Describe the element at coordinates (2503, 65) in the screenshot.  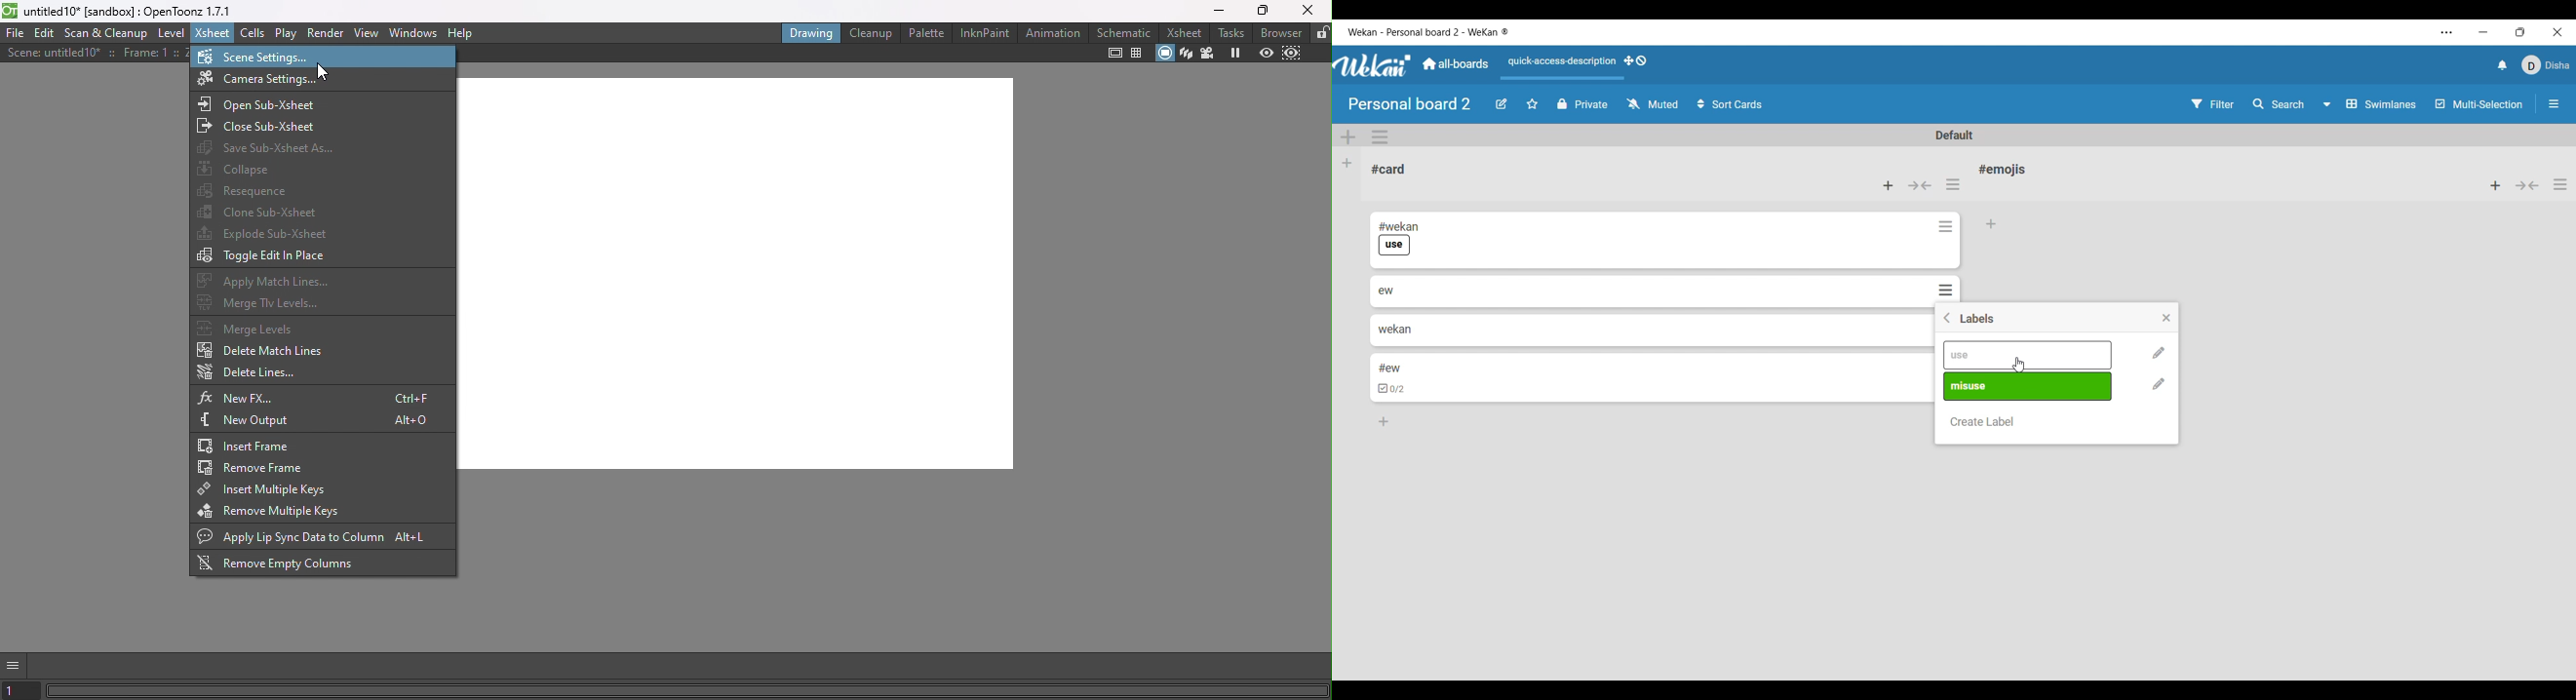
I see `Notifications ` at that location.